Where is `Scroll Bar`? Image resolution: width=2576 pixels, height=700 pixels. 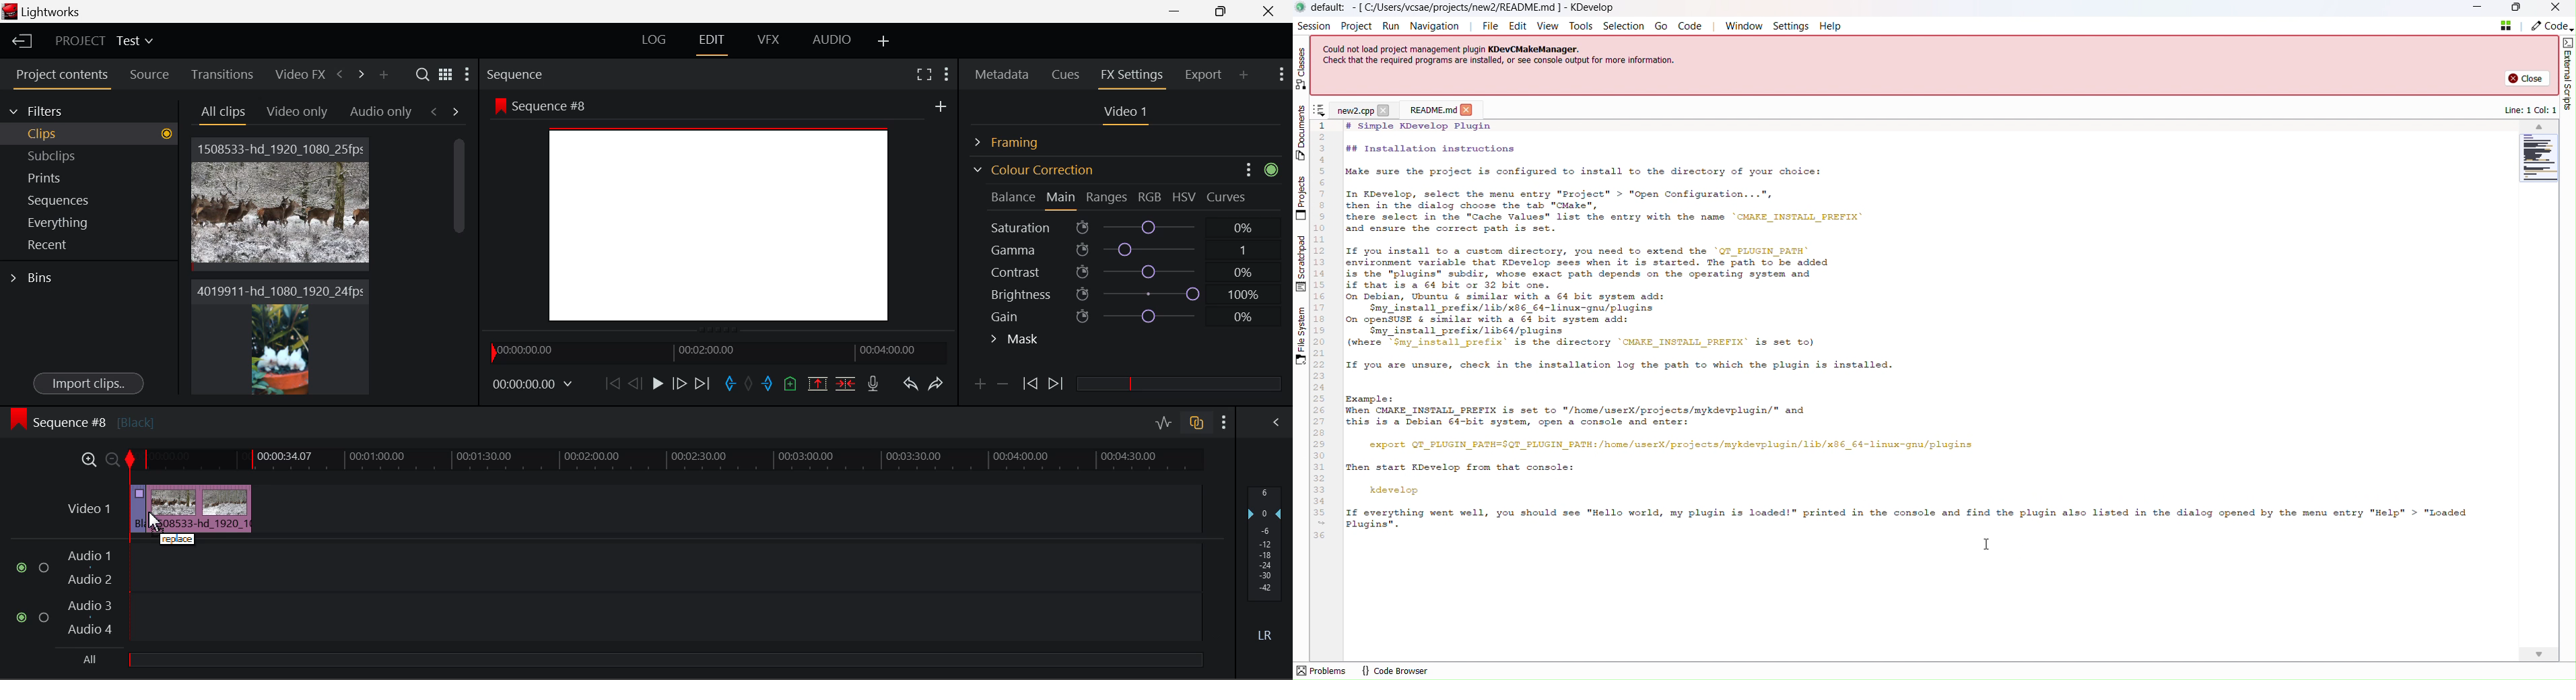 Scroll Bar is located at coordinates (460, 256).